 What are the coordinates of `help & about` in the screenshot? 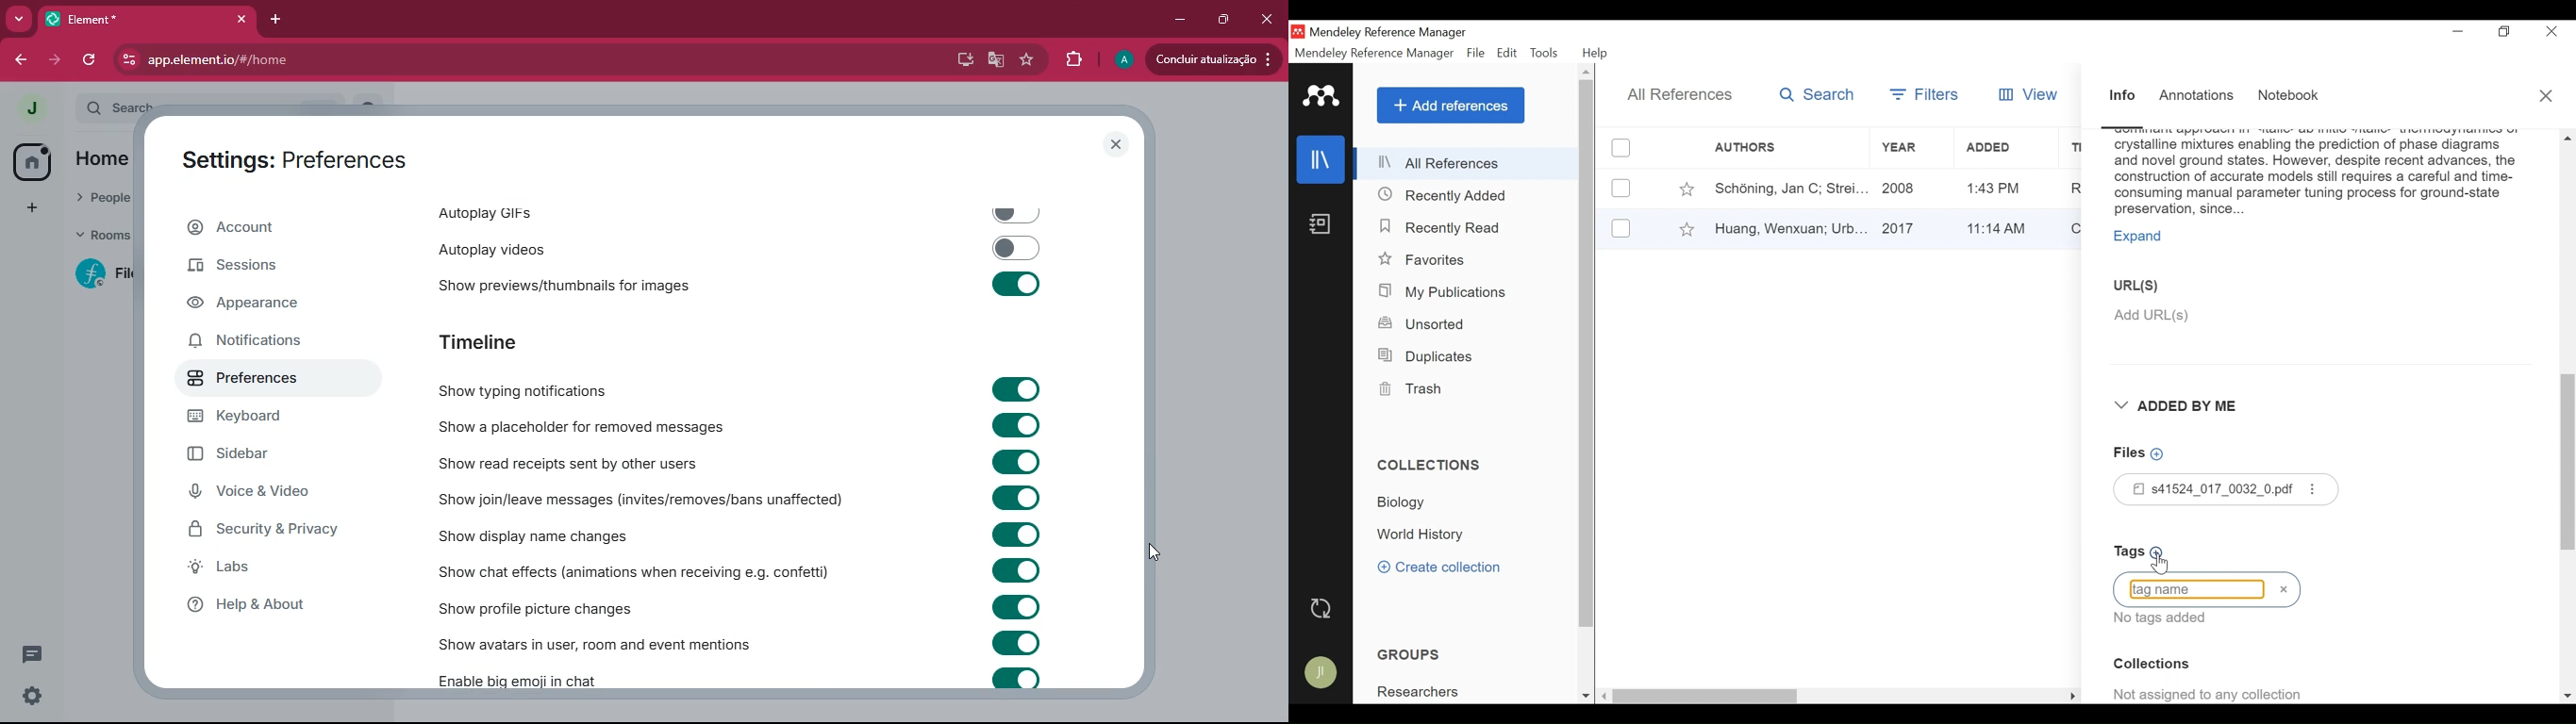 It's located at (283, 609).